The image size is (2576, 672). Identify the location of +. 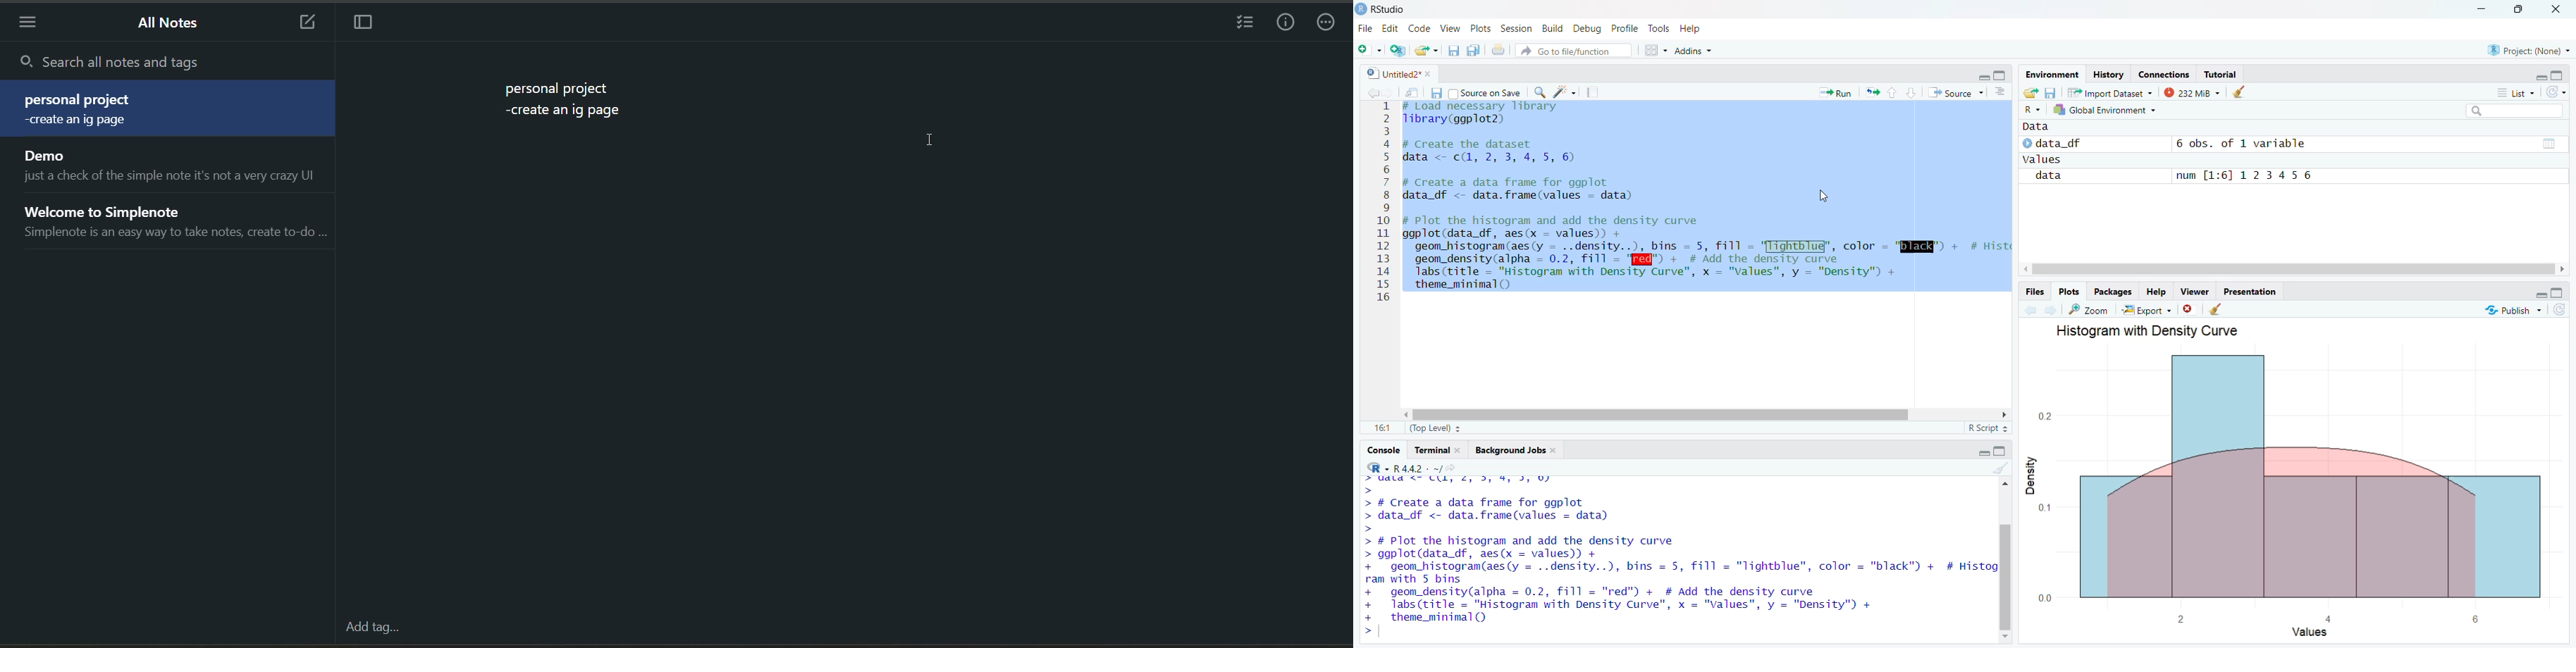
(1371, 605).